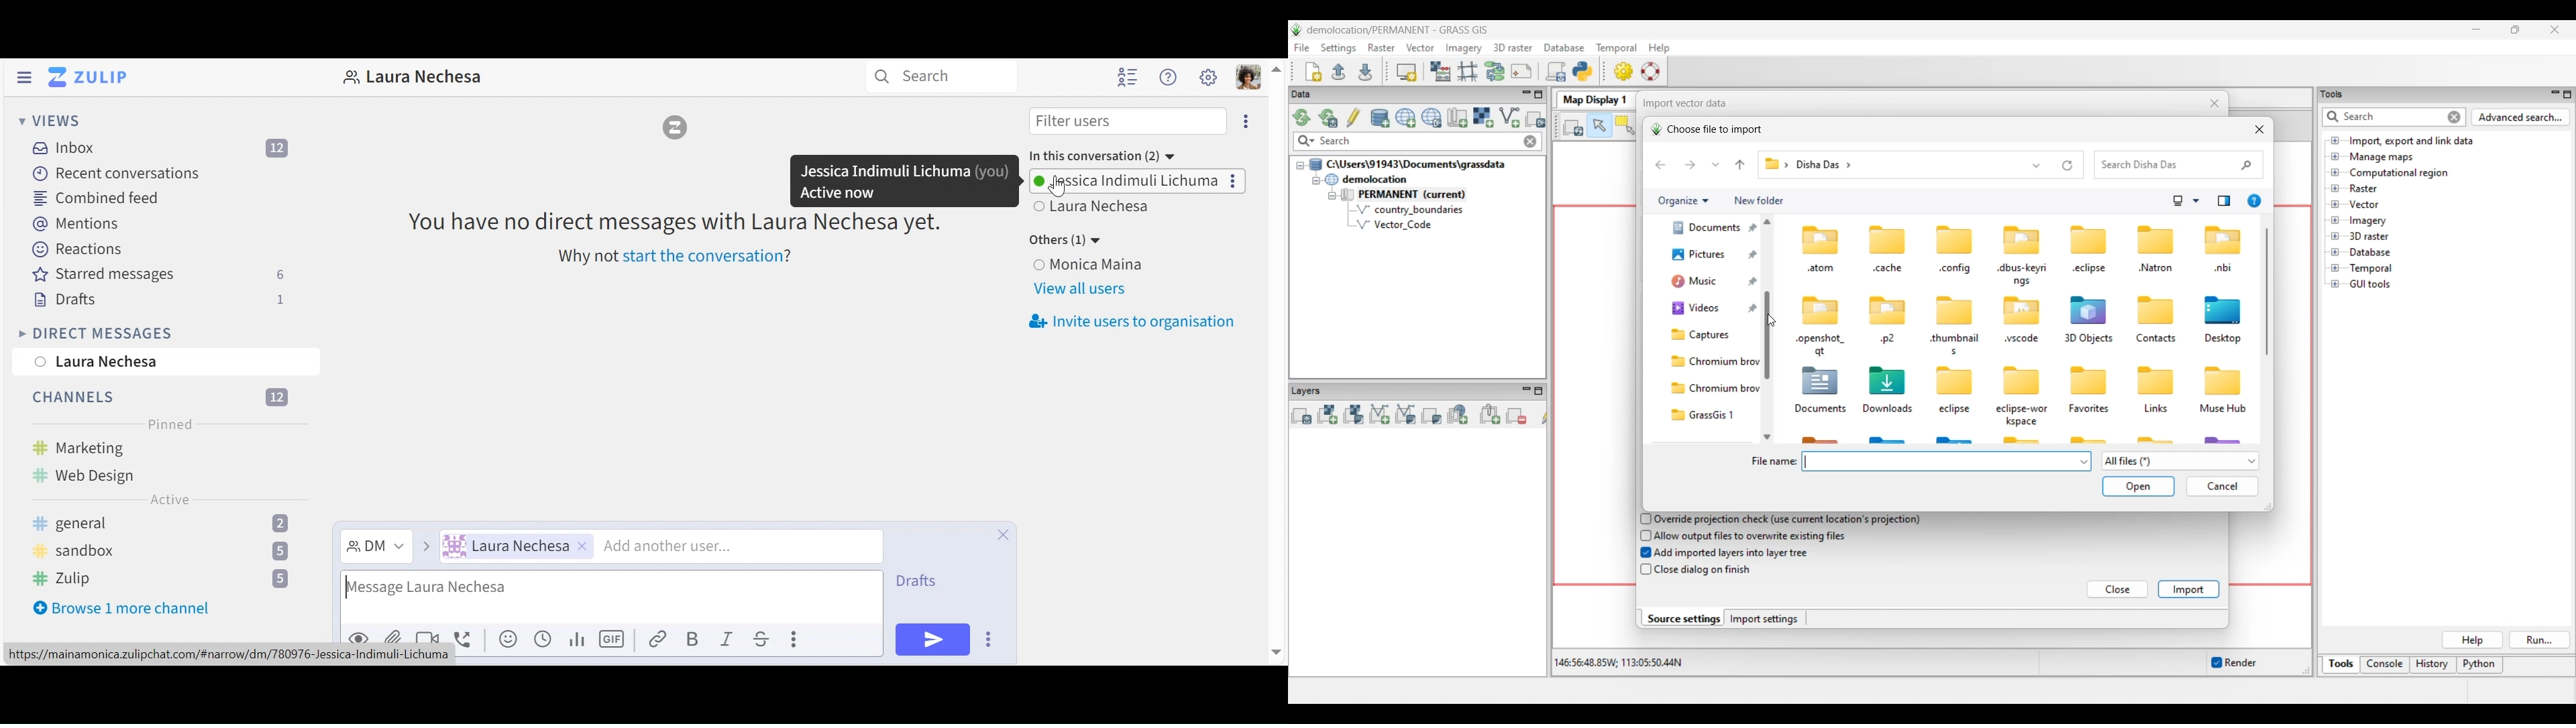  I want to click on Web design, so click(83, 473).